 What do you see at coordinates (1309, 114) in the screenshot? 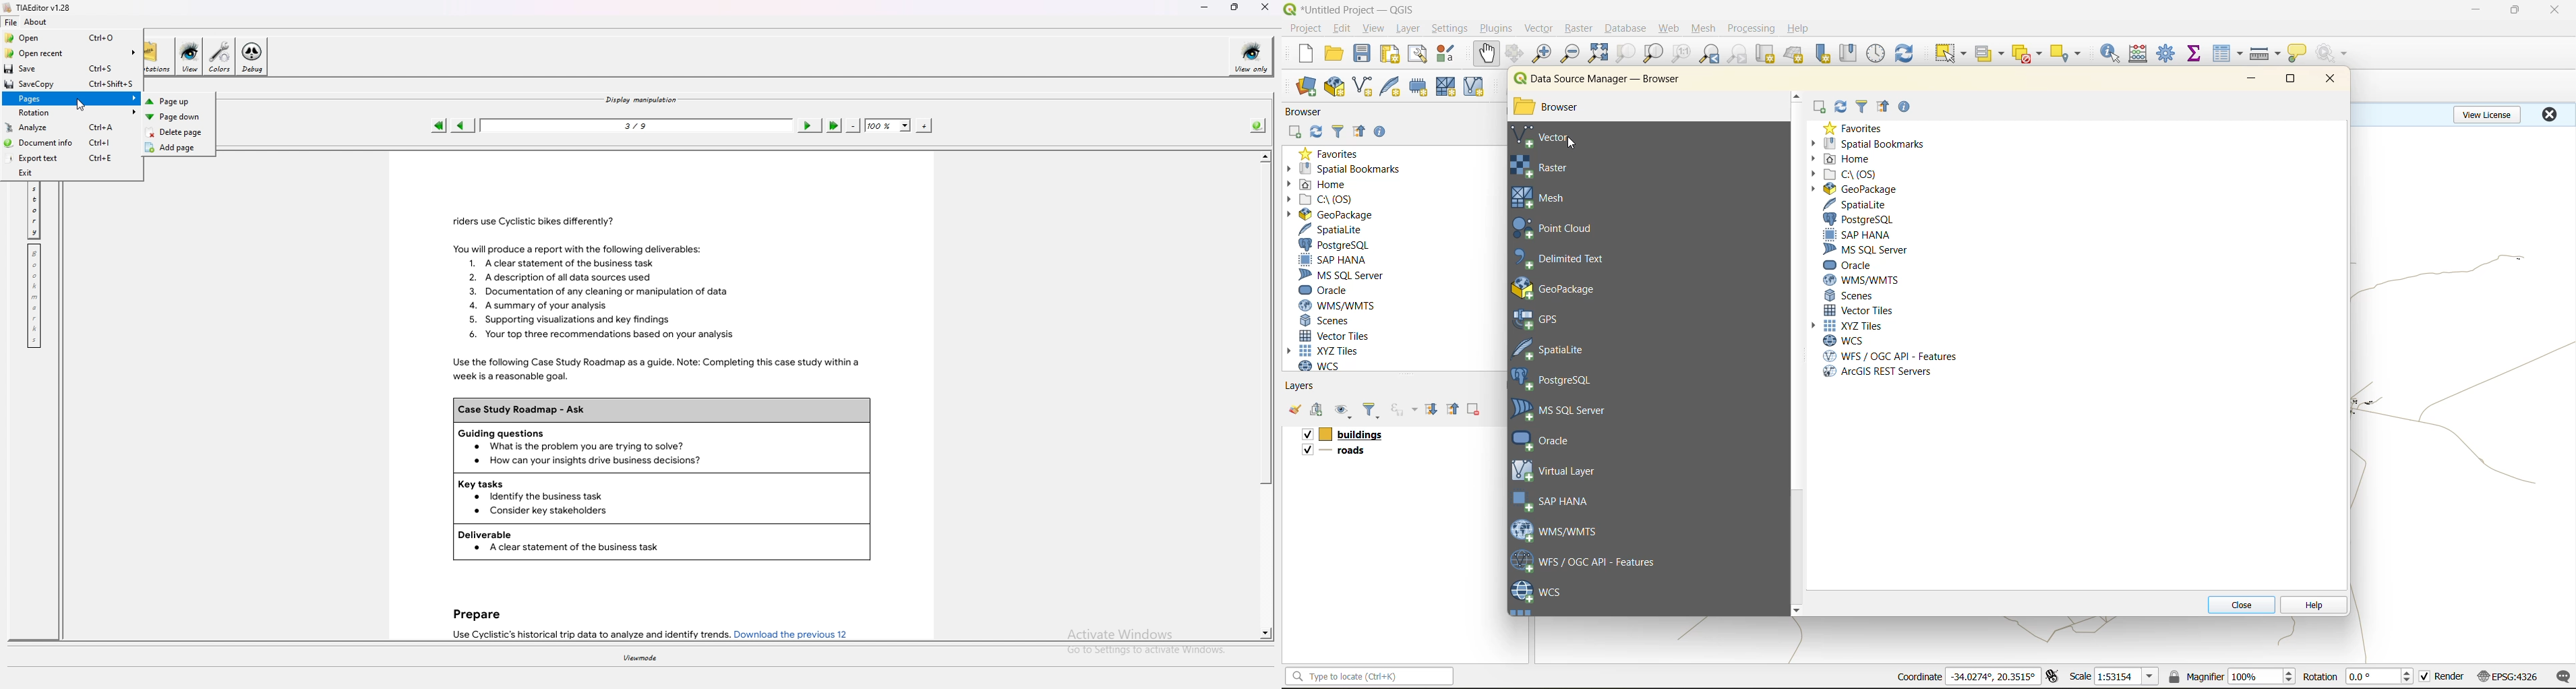
I see `browser` at bounding box center [1309, 114].